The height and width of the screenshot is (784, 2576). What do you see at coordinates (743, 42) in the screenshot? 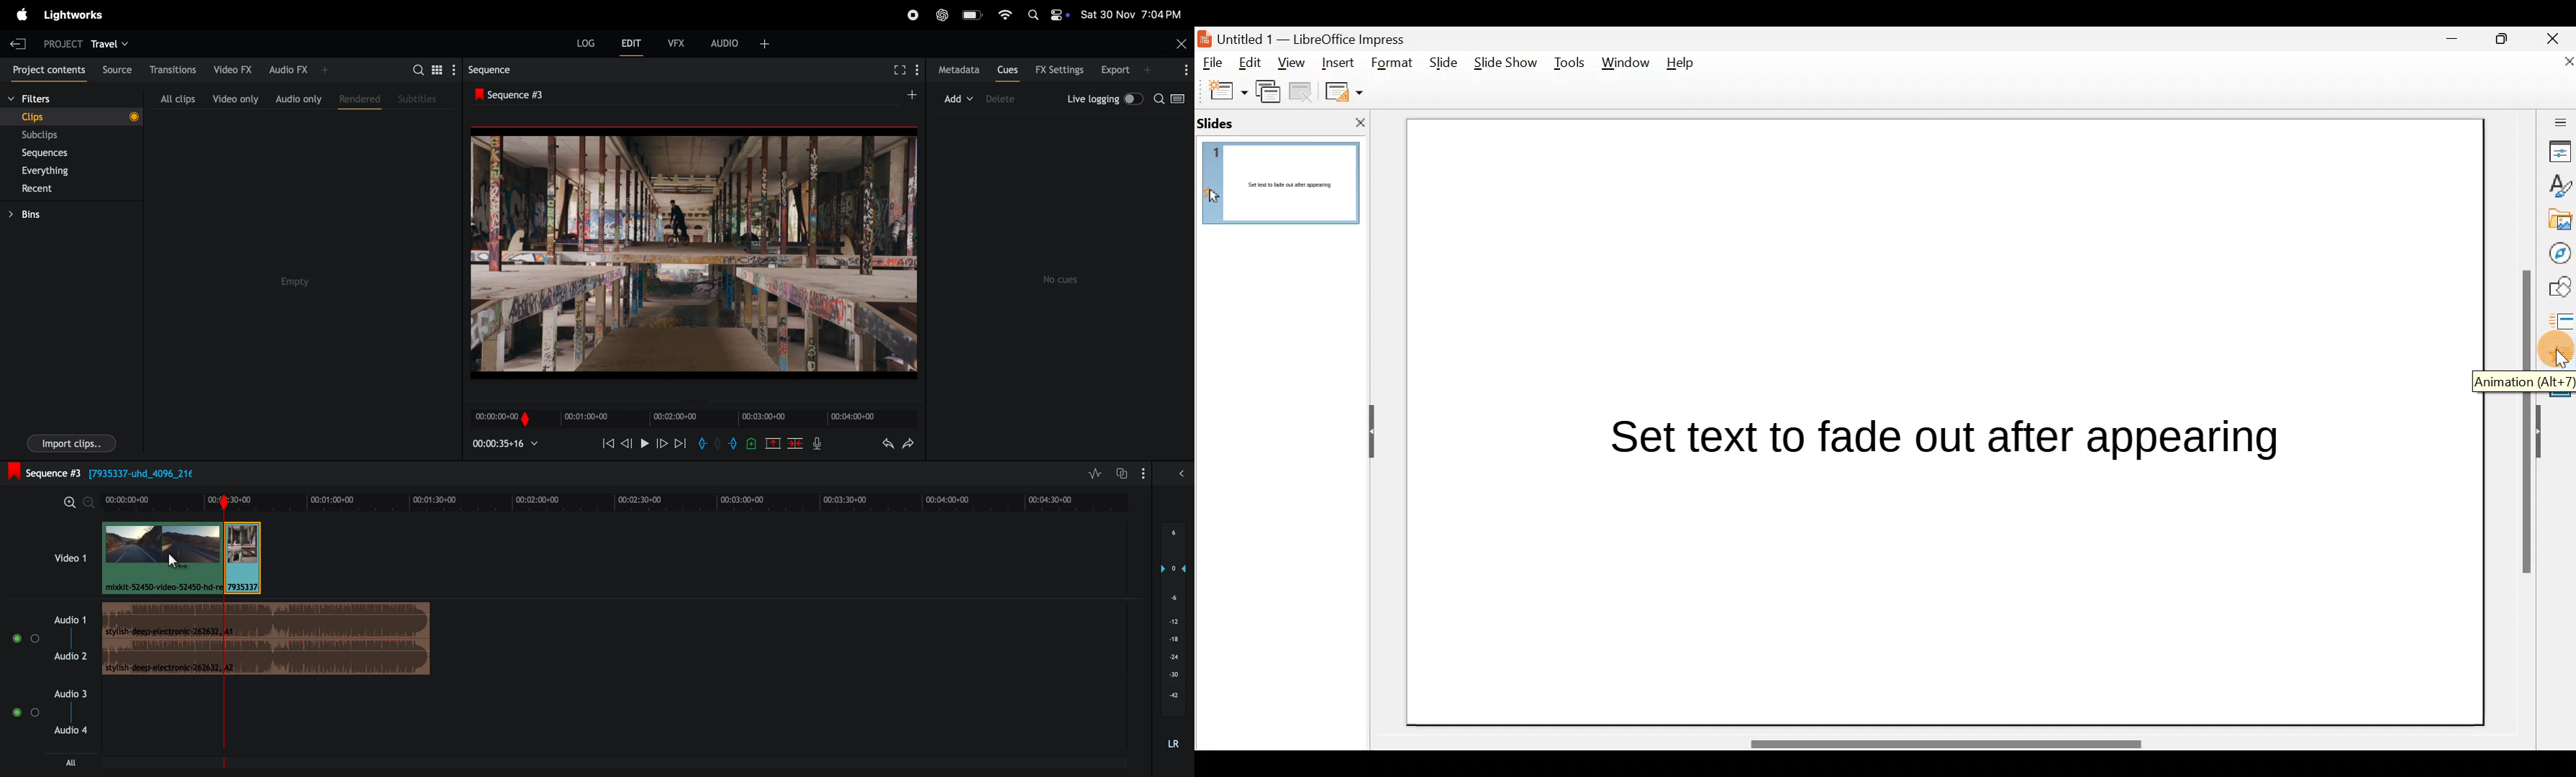
I see `audio +` at bounding box center [743, 42].